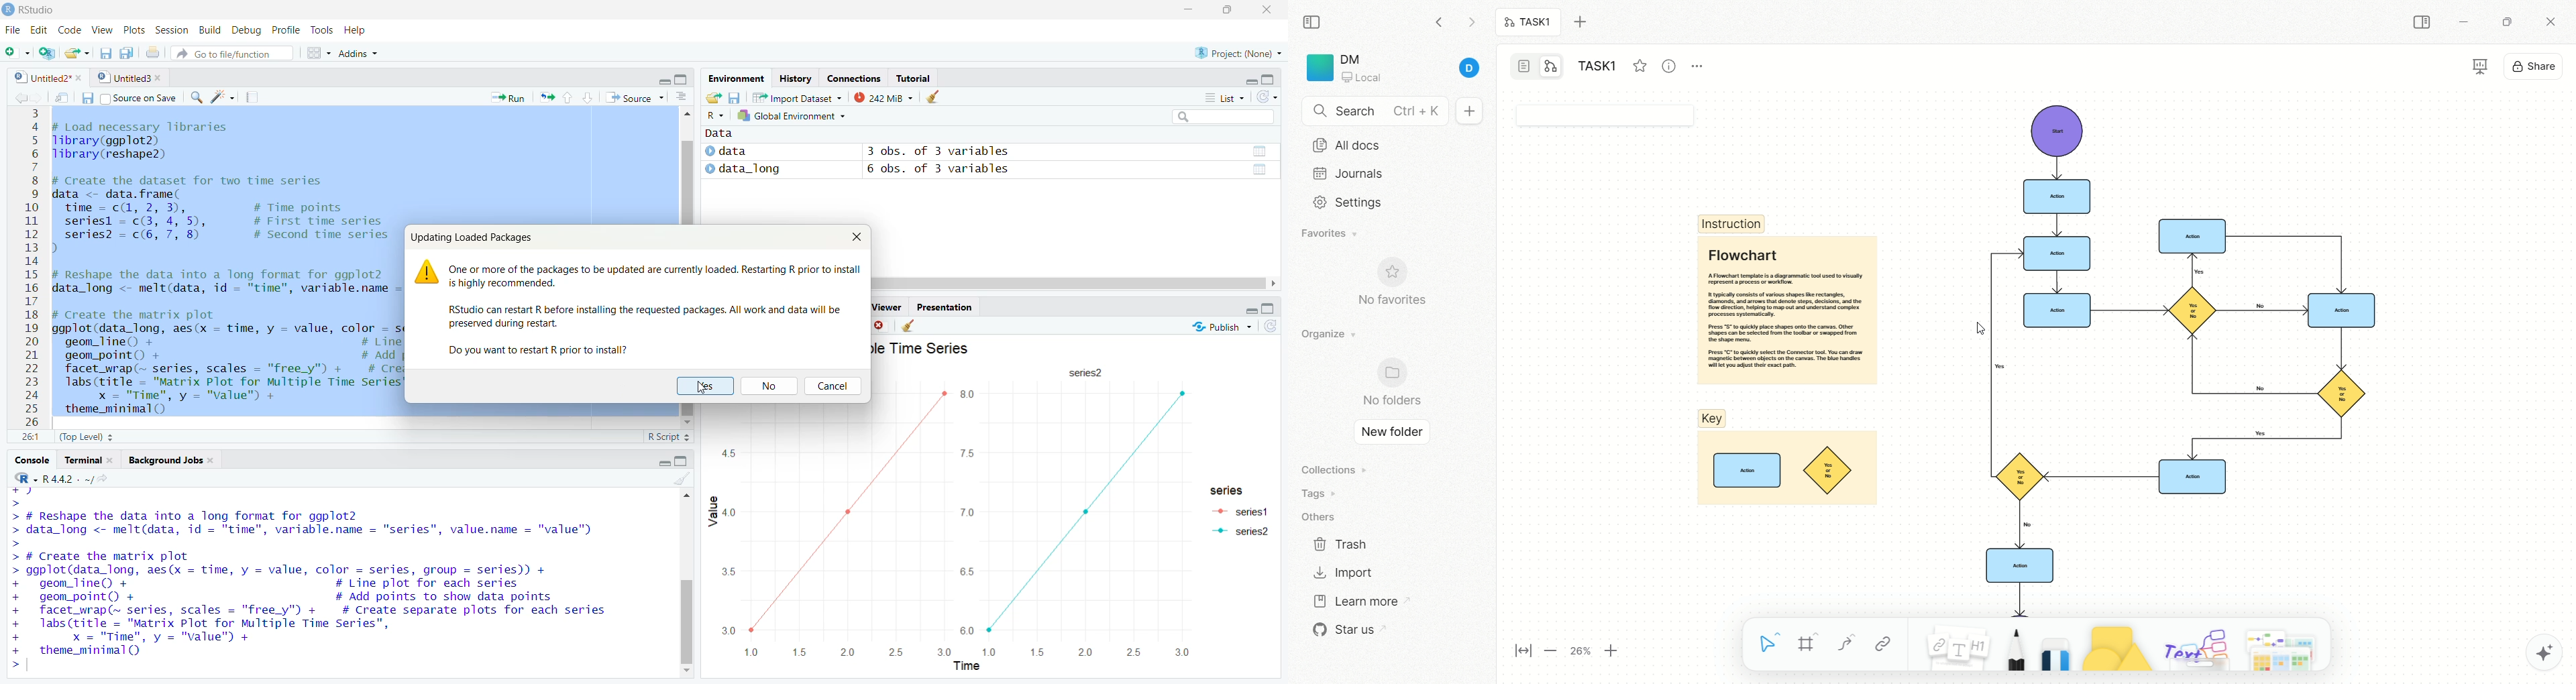 This screenshot has height=700, width=2576. Describe the element at coordinates (32, 460) in the screenshot. I see `Console` at that location.